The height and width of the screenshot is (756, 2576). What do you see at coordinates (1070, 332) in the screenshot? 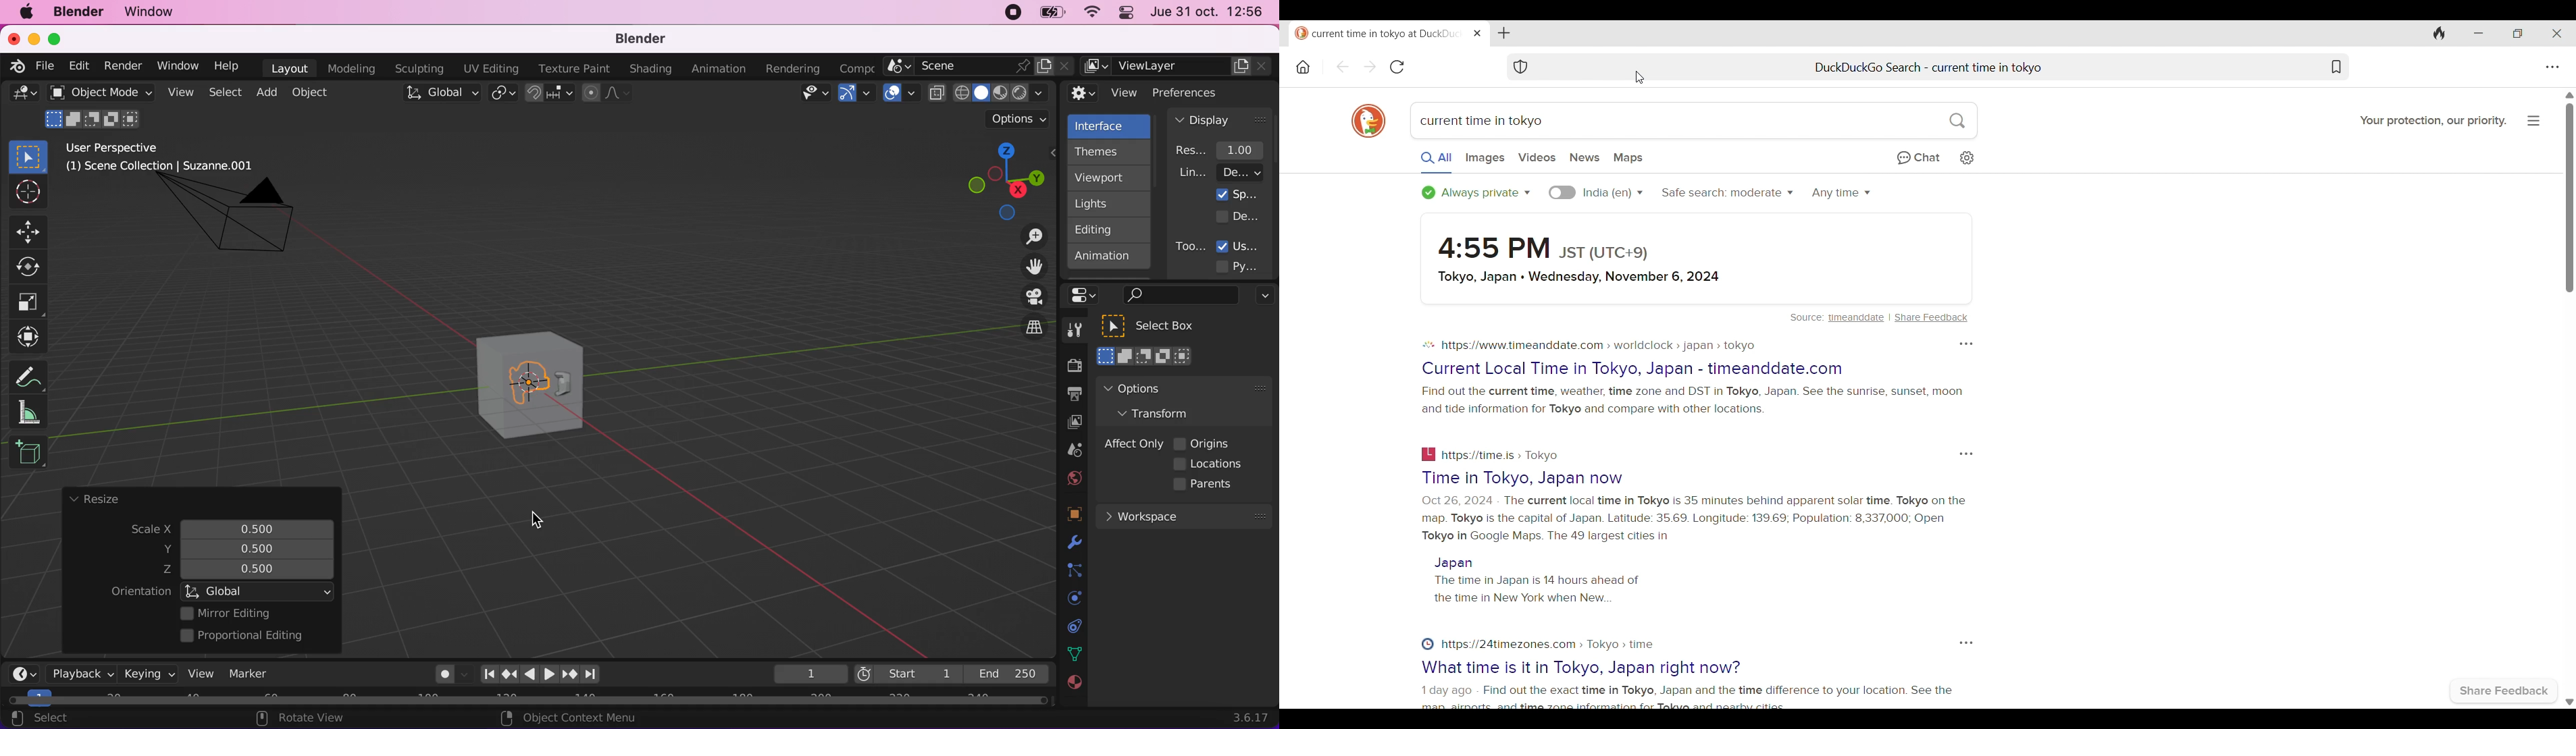
I see `tools` at bounding box center [1070, 332].